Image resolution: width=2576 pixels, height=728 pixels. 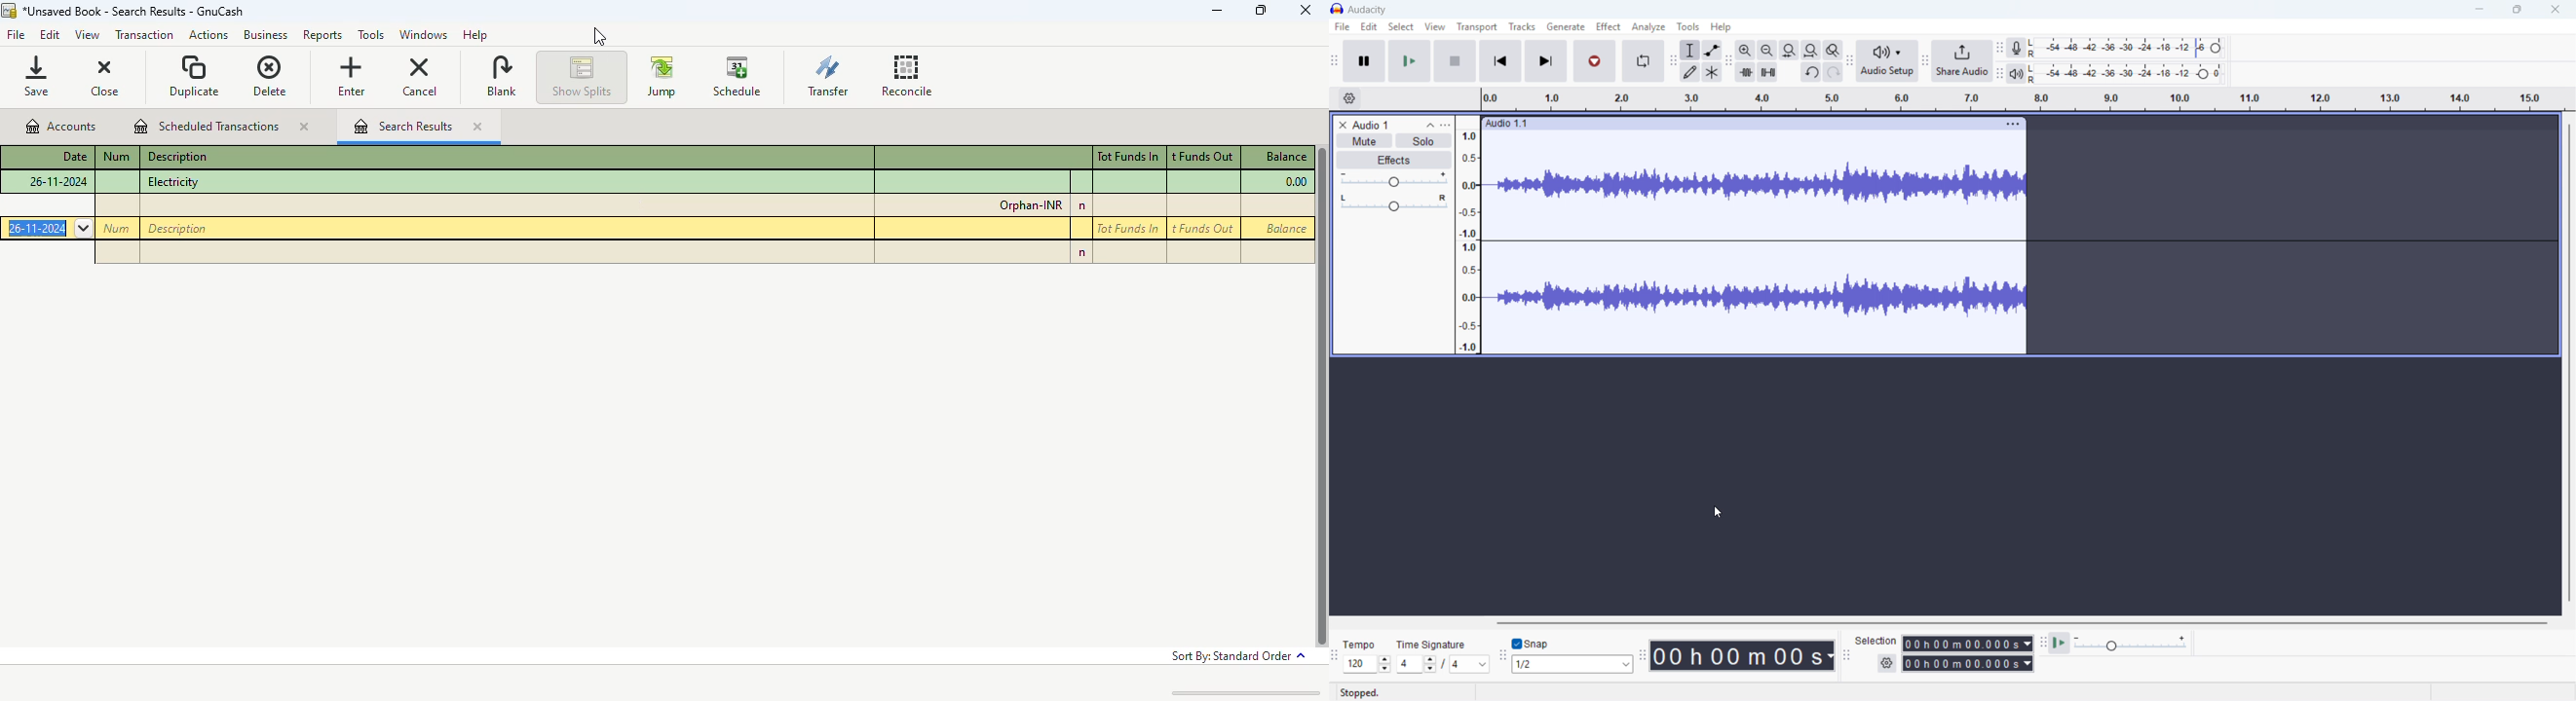 What do you see at coordinates (1565, 26) in the screenshot?
I see `Generate ` at bounding box center [1565, 26].